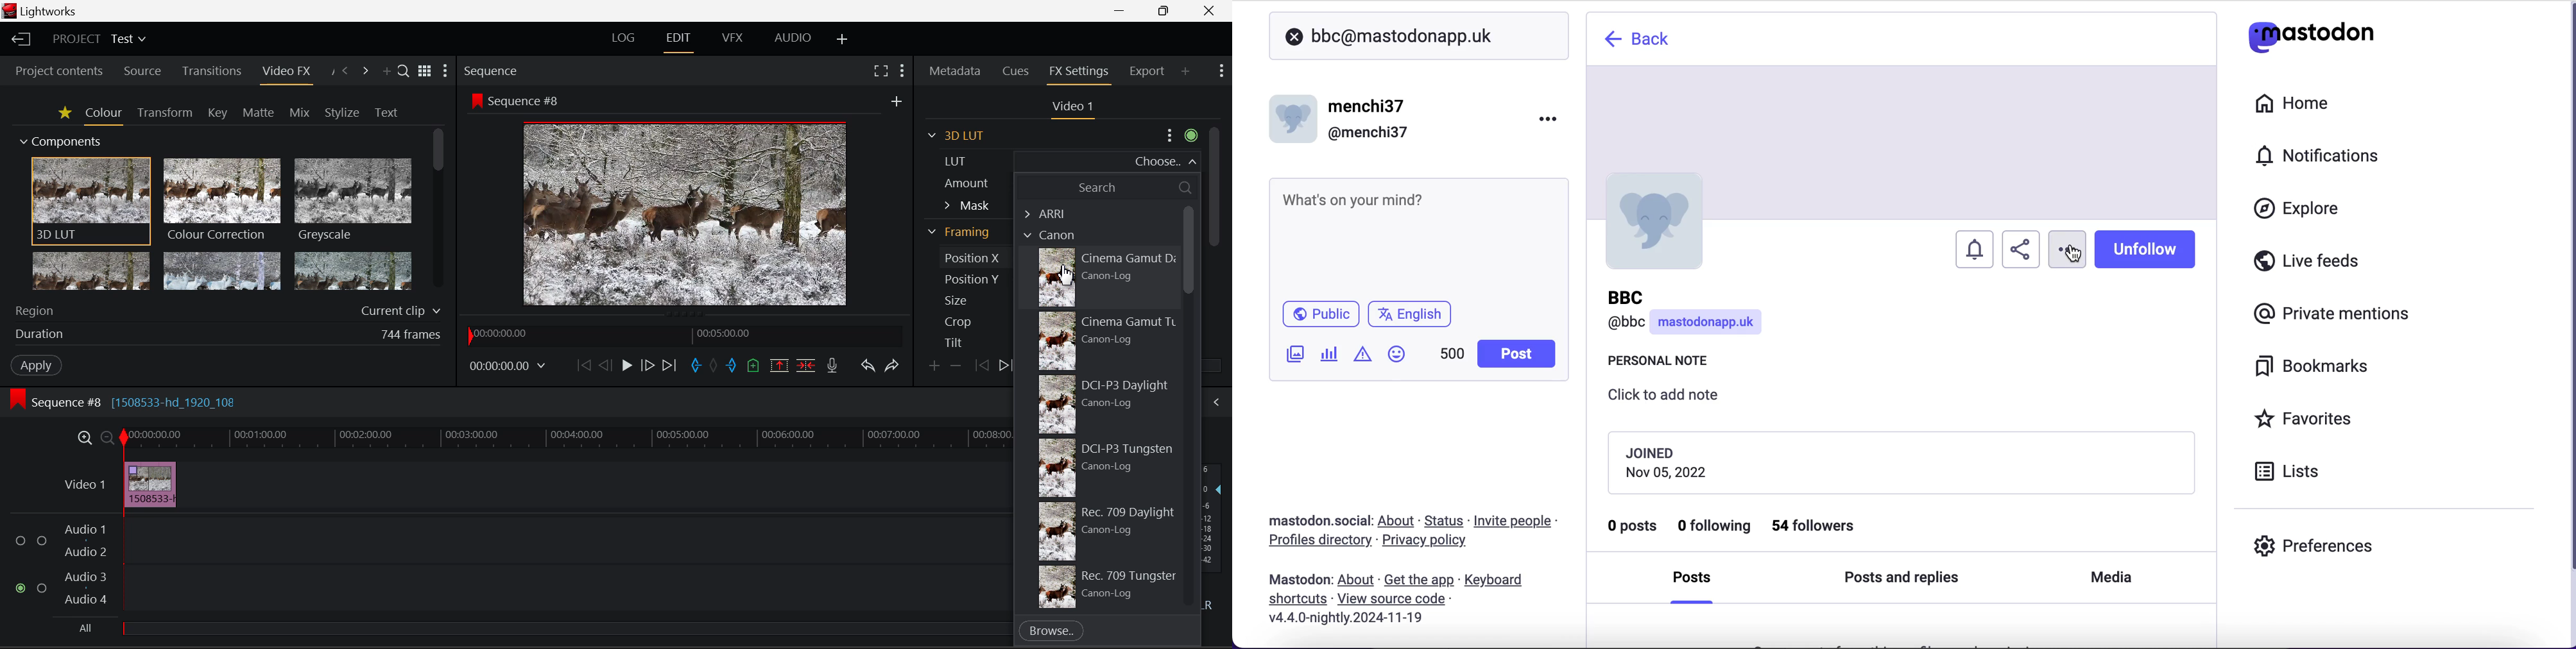 The height and width of the screenshot is (672, 2576). I want to click on Audio Layout, so click(791, 38).